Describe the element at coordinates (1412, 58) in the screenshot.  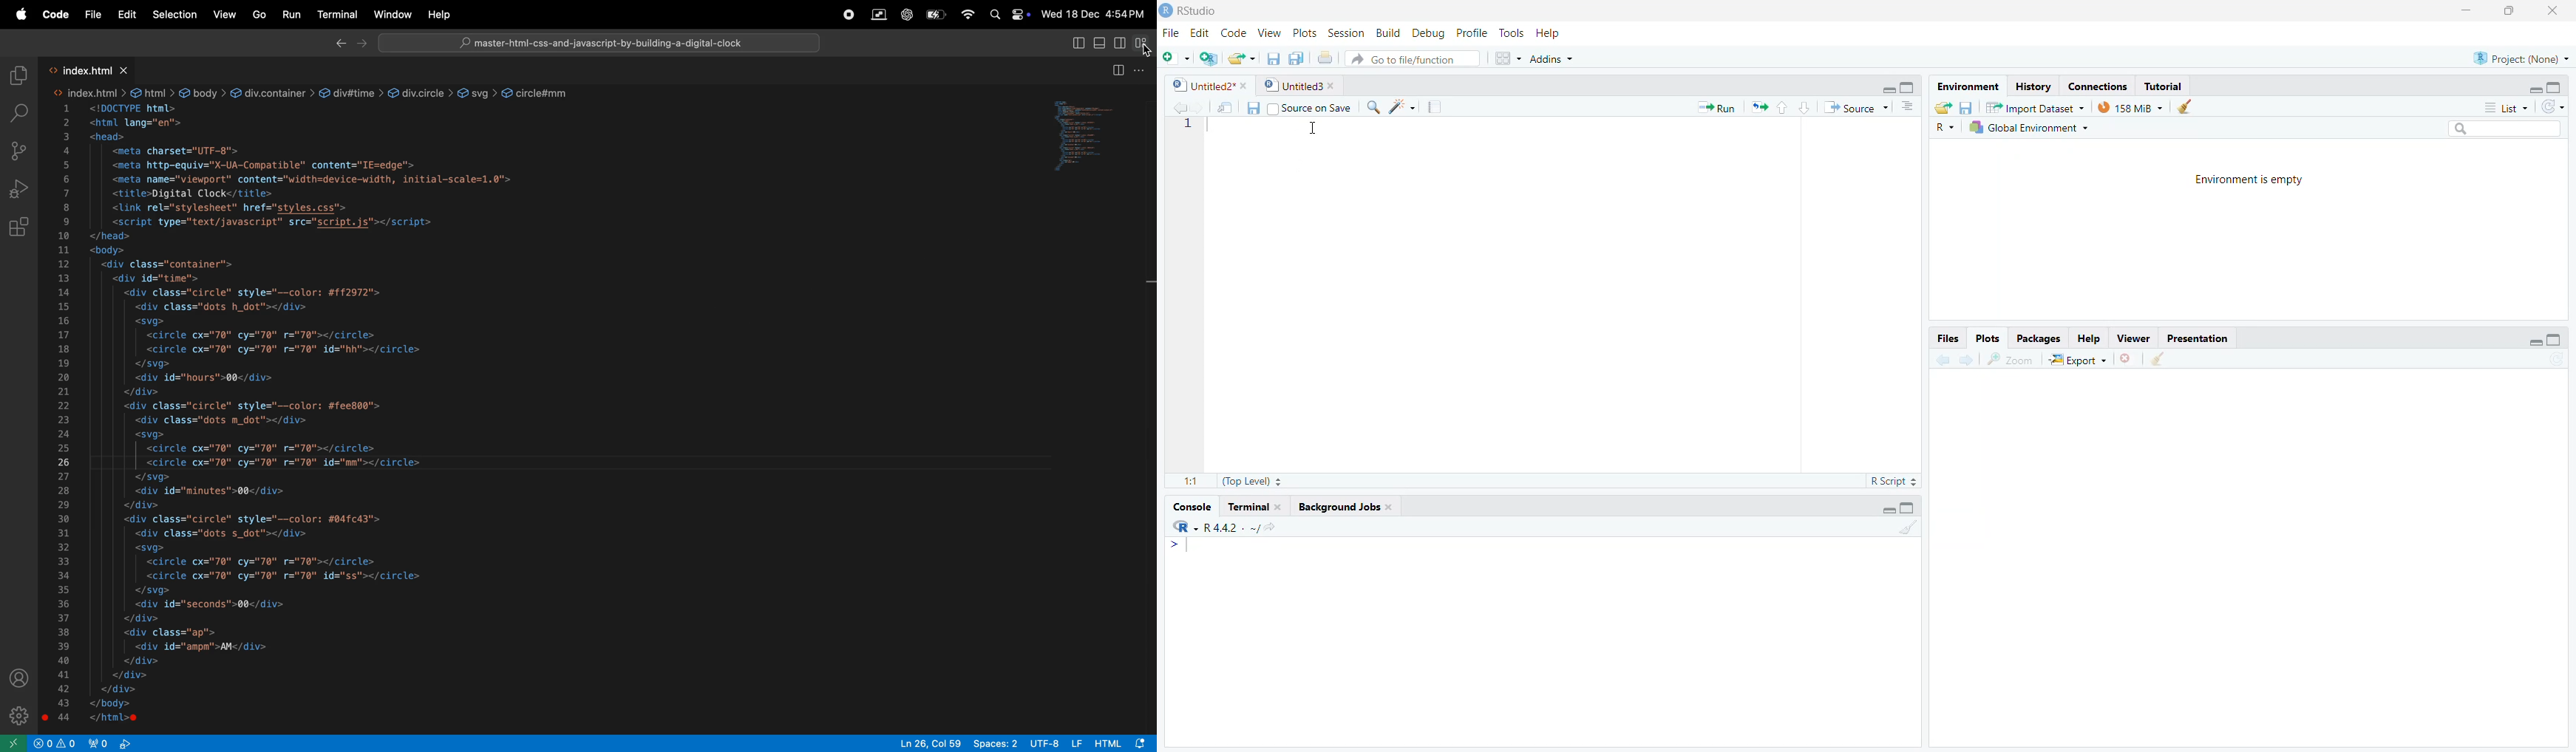
I see `A Go to file/function` at that location.